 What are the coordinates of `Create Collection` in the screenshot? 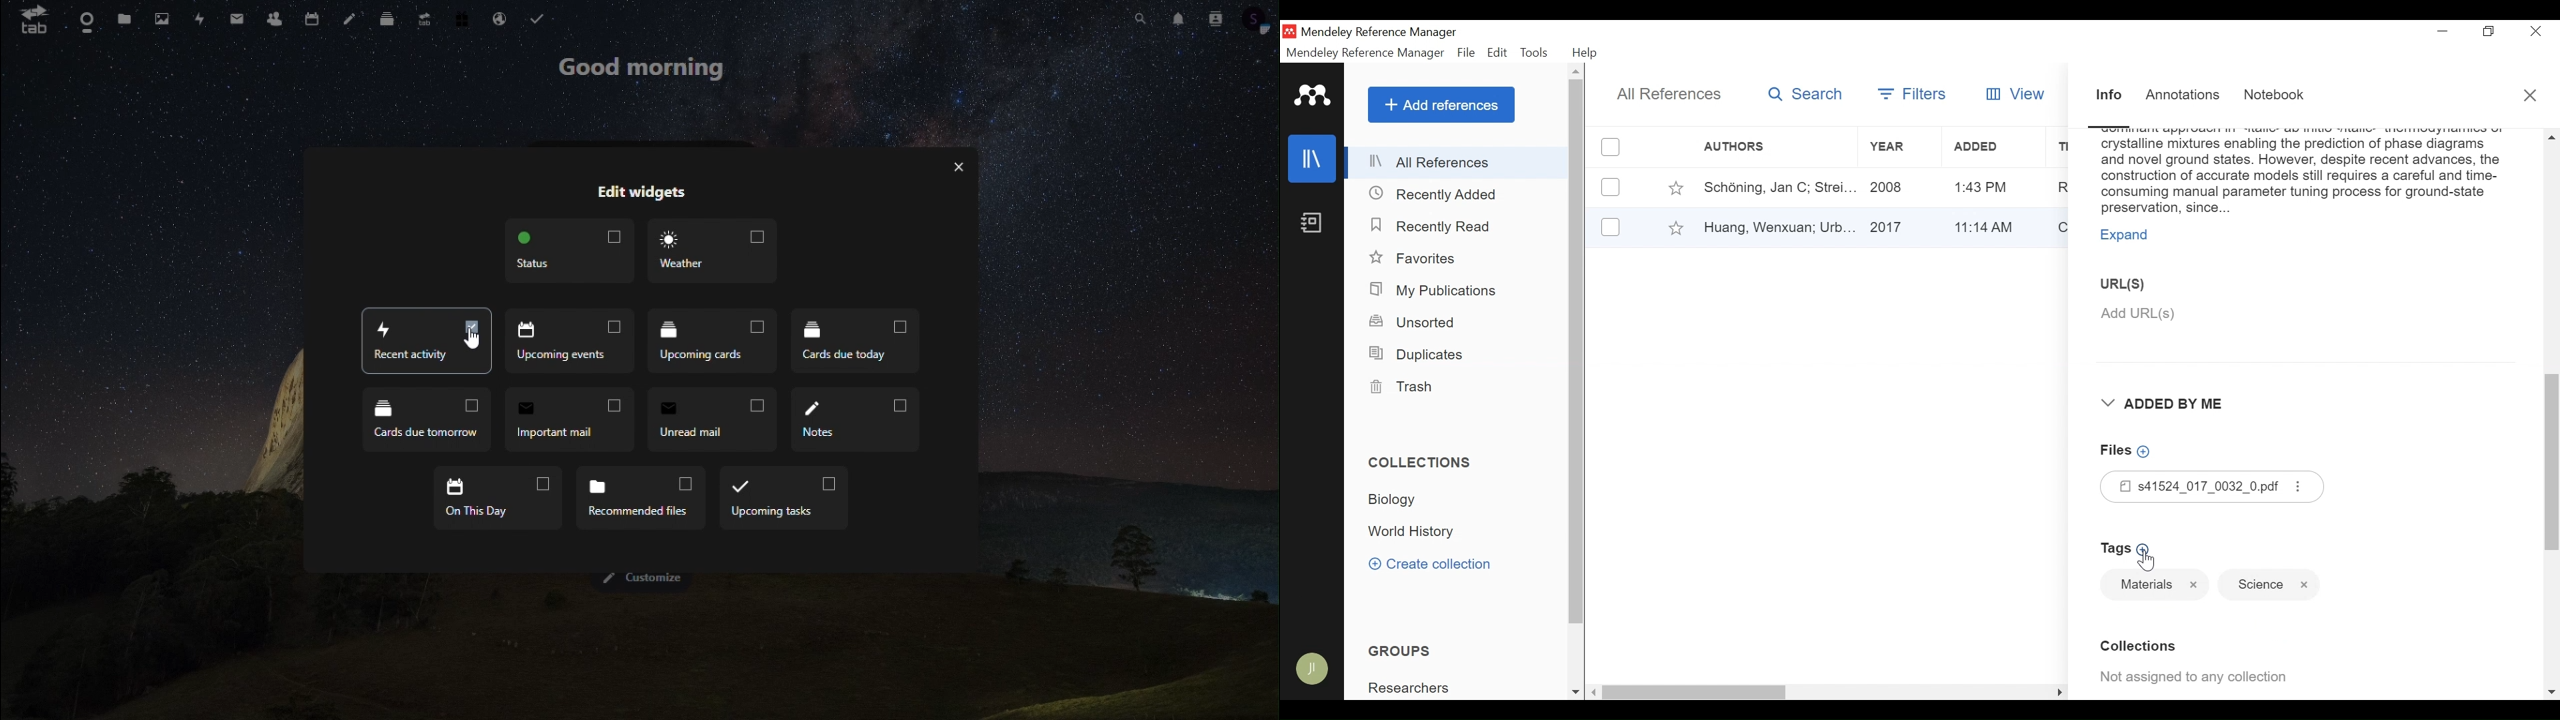 It's located at (1430, 563).